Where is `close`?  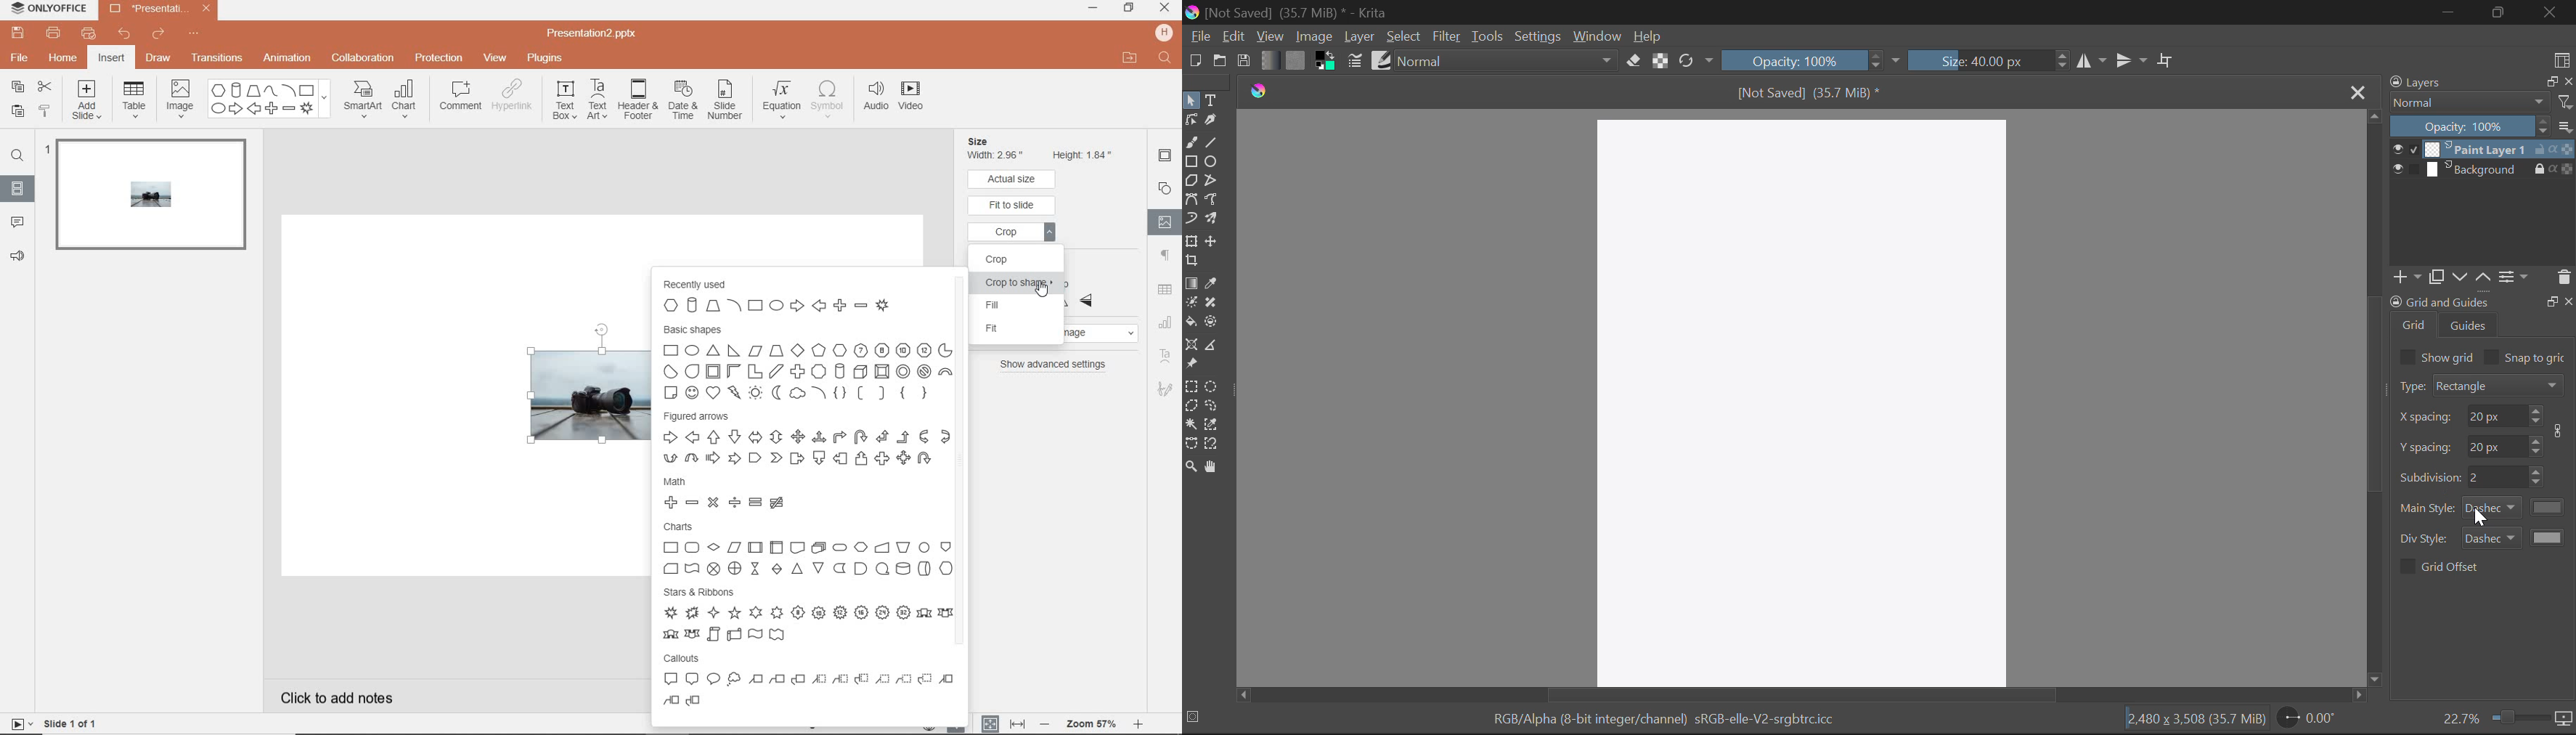 close is located at coordinates (2567, 81).